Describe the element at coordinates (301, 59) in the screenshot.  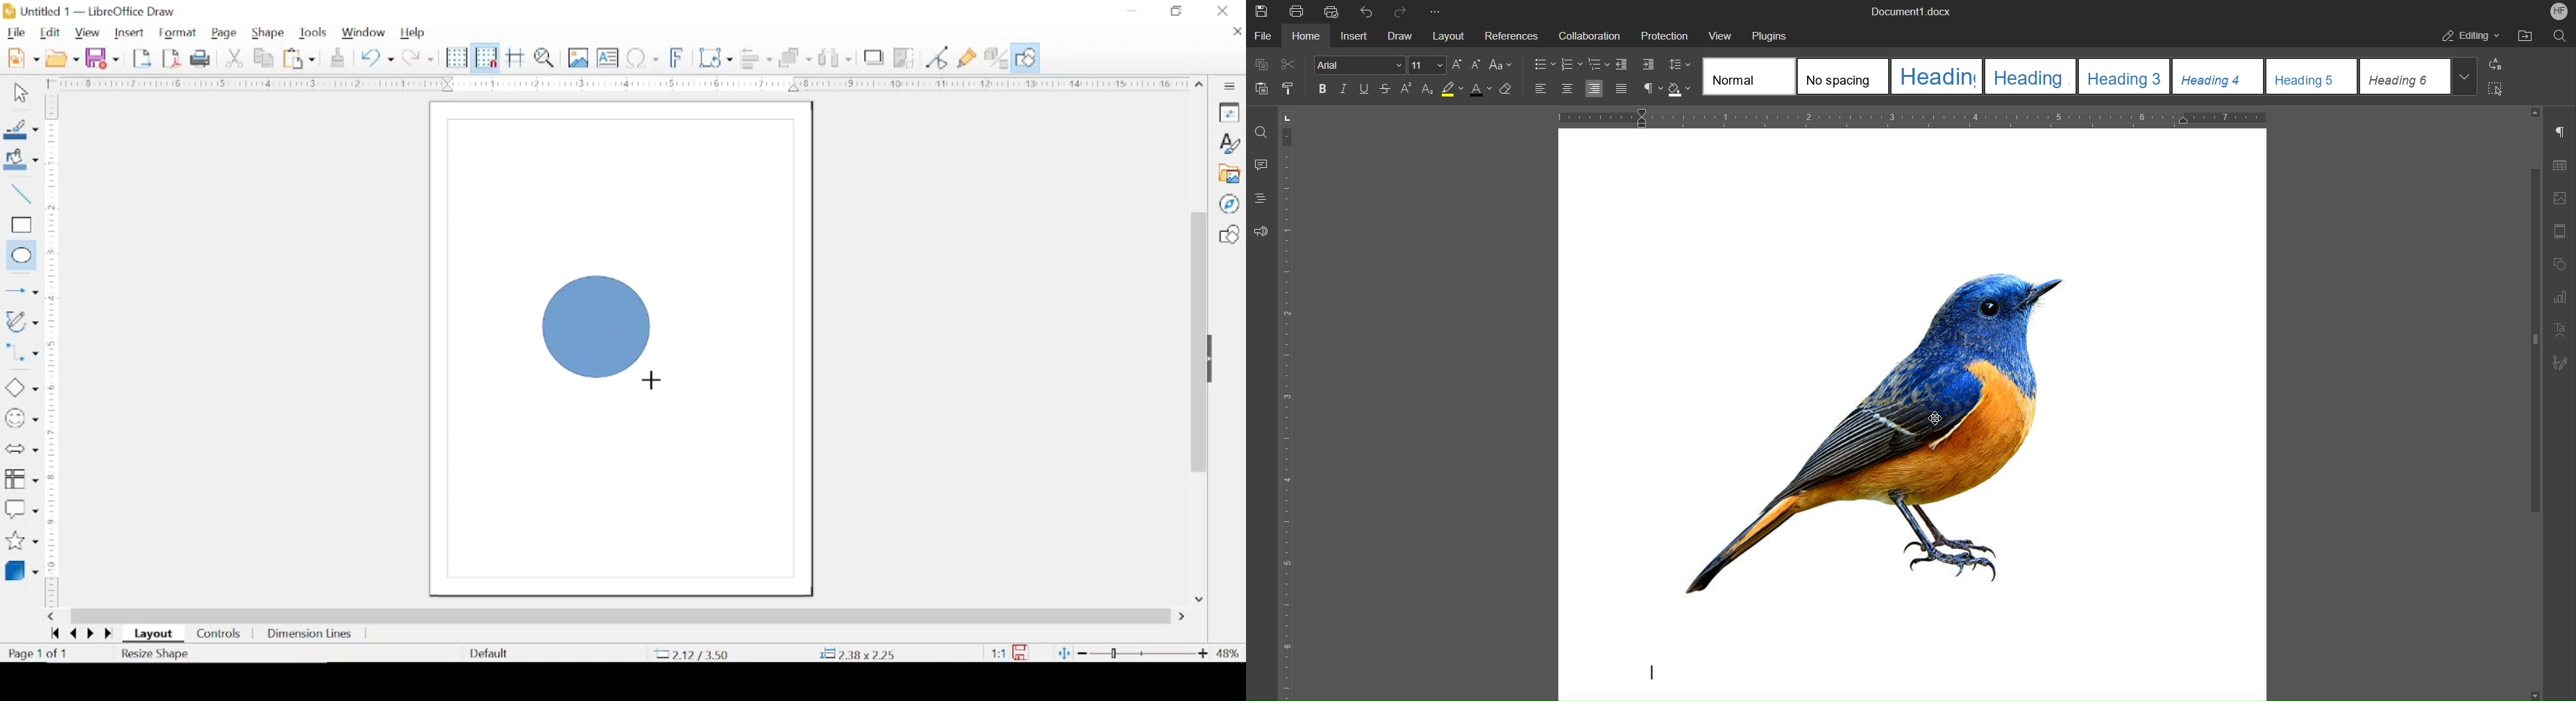
I see `paste` at that location.